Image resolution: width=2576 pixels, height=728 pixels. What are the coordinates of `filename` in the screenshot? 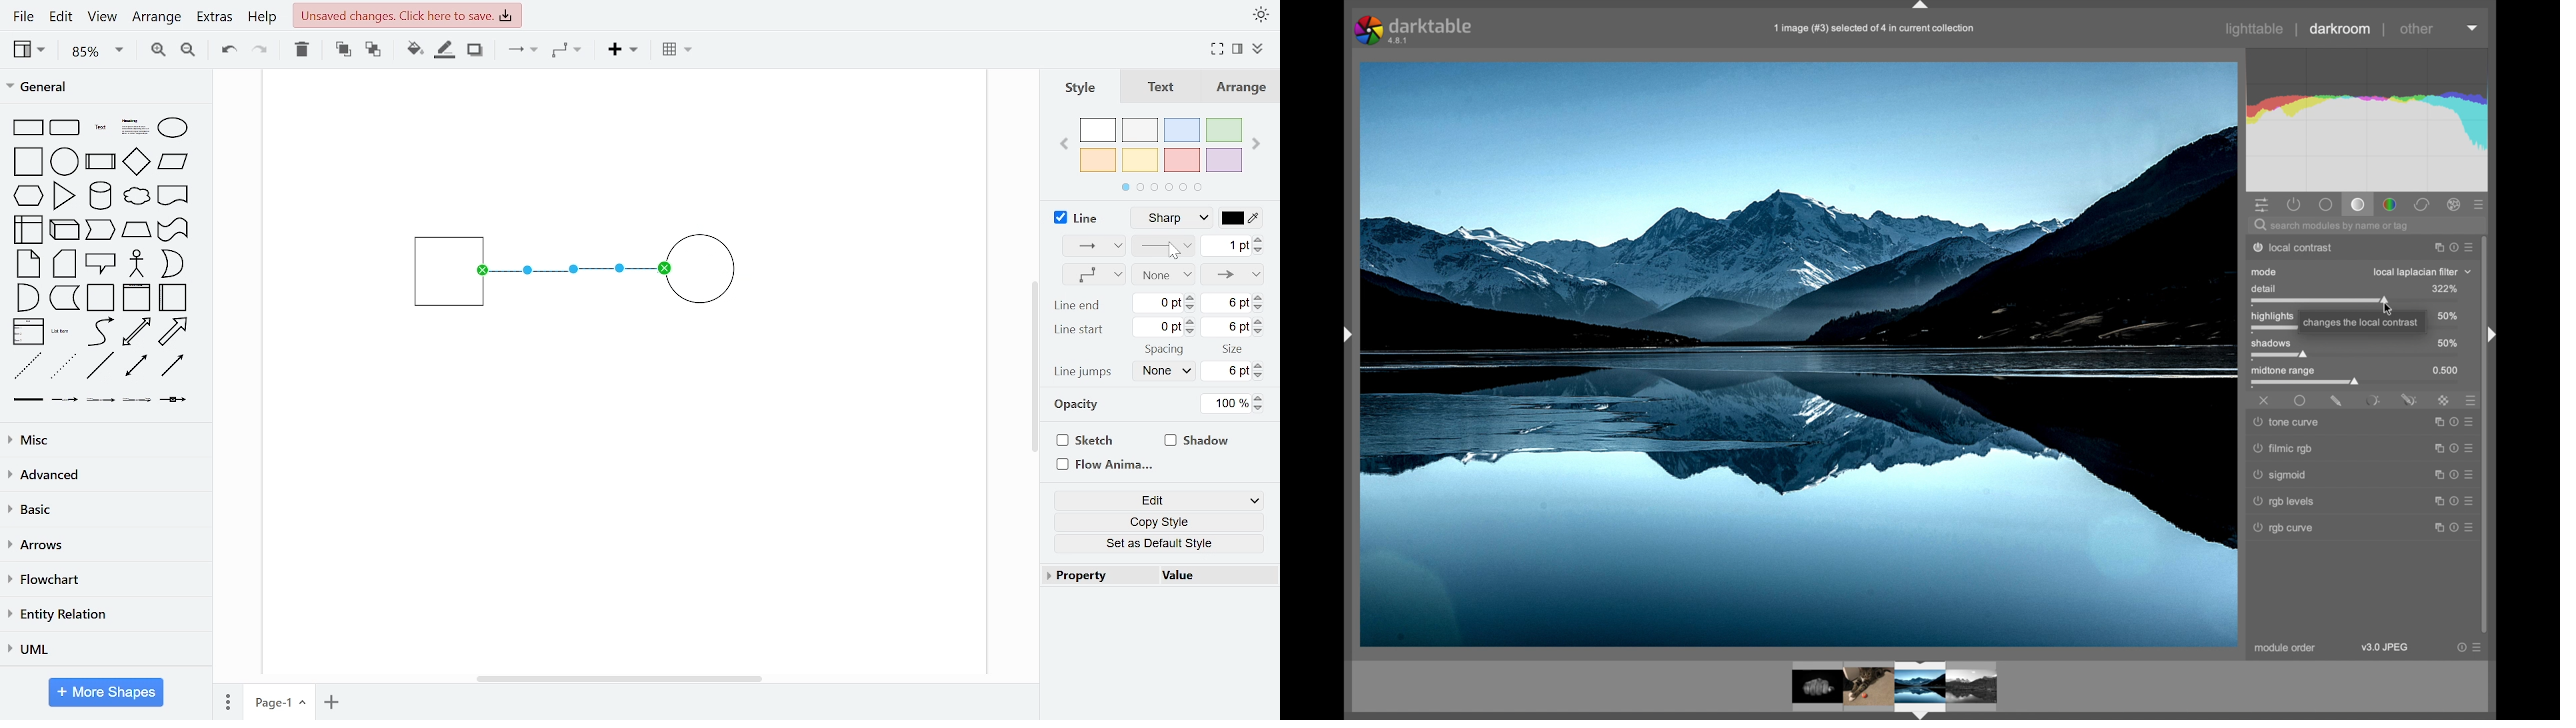 It's located at (1873, 29).